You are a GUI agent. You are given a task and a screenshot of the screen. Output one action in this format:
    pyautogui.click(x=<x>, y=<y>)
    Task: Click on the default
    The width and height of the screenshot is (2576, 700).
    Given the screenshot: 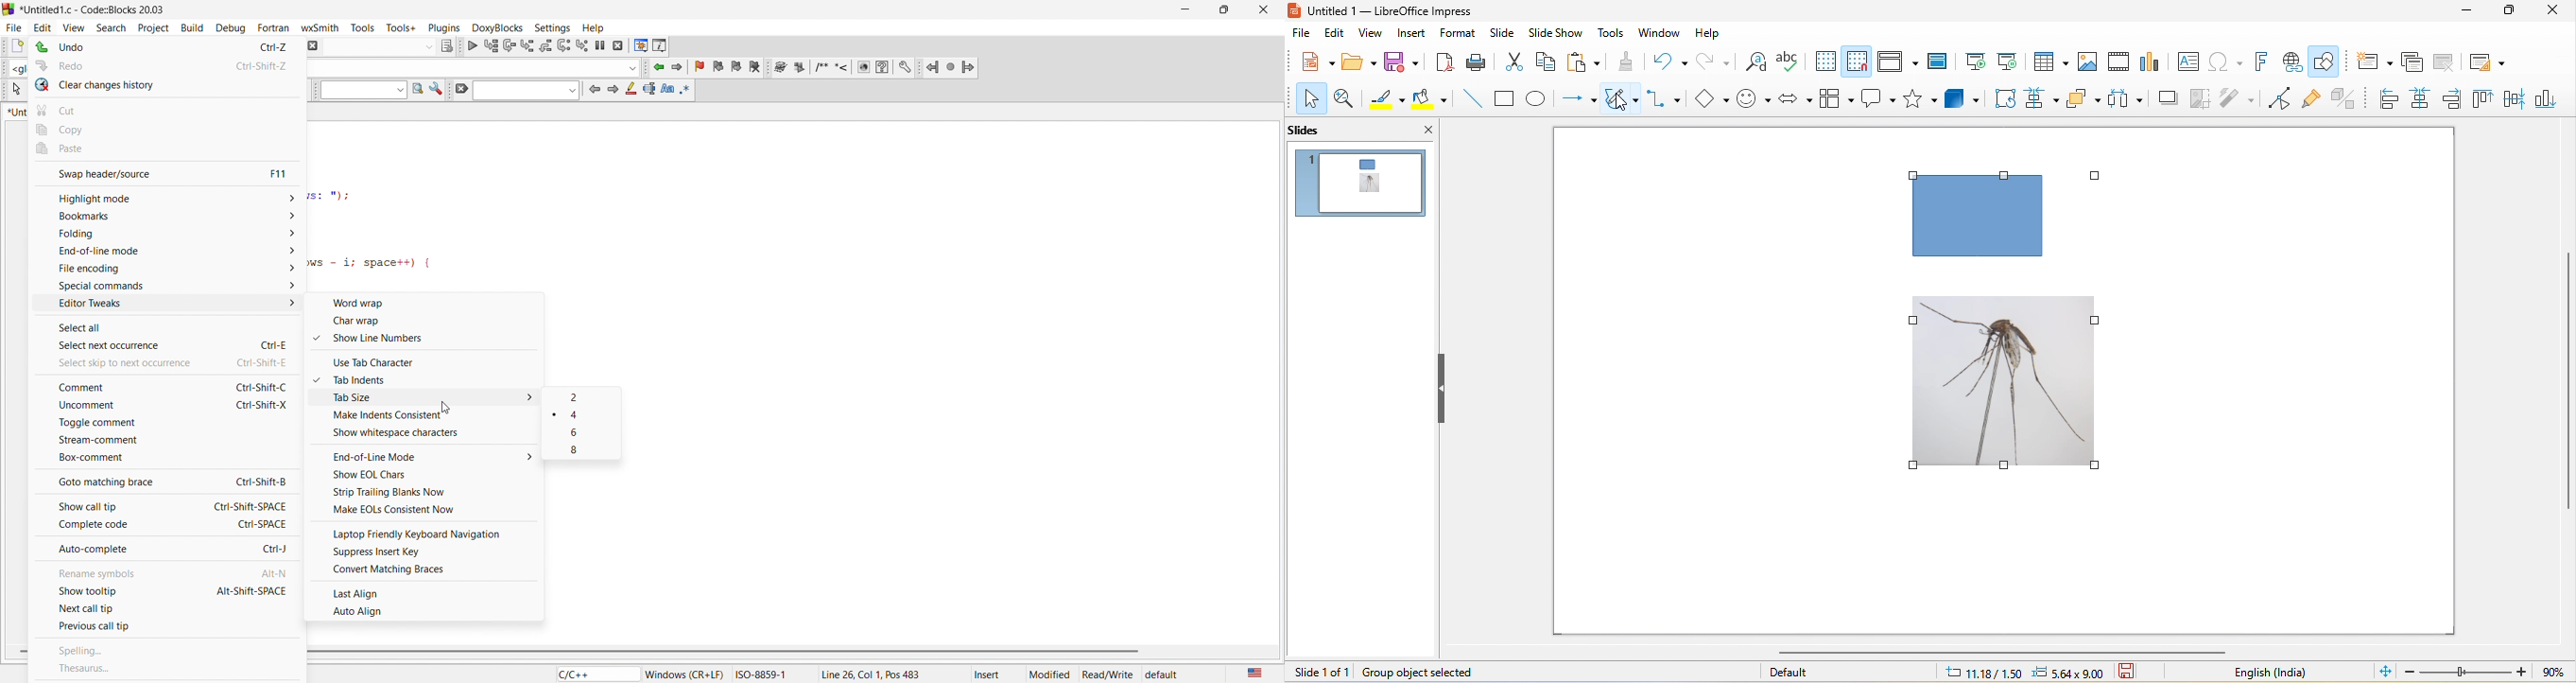 What is the action you would take?
    pyautogui.click(x=1823, y=673)
    